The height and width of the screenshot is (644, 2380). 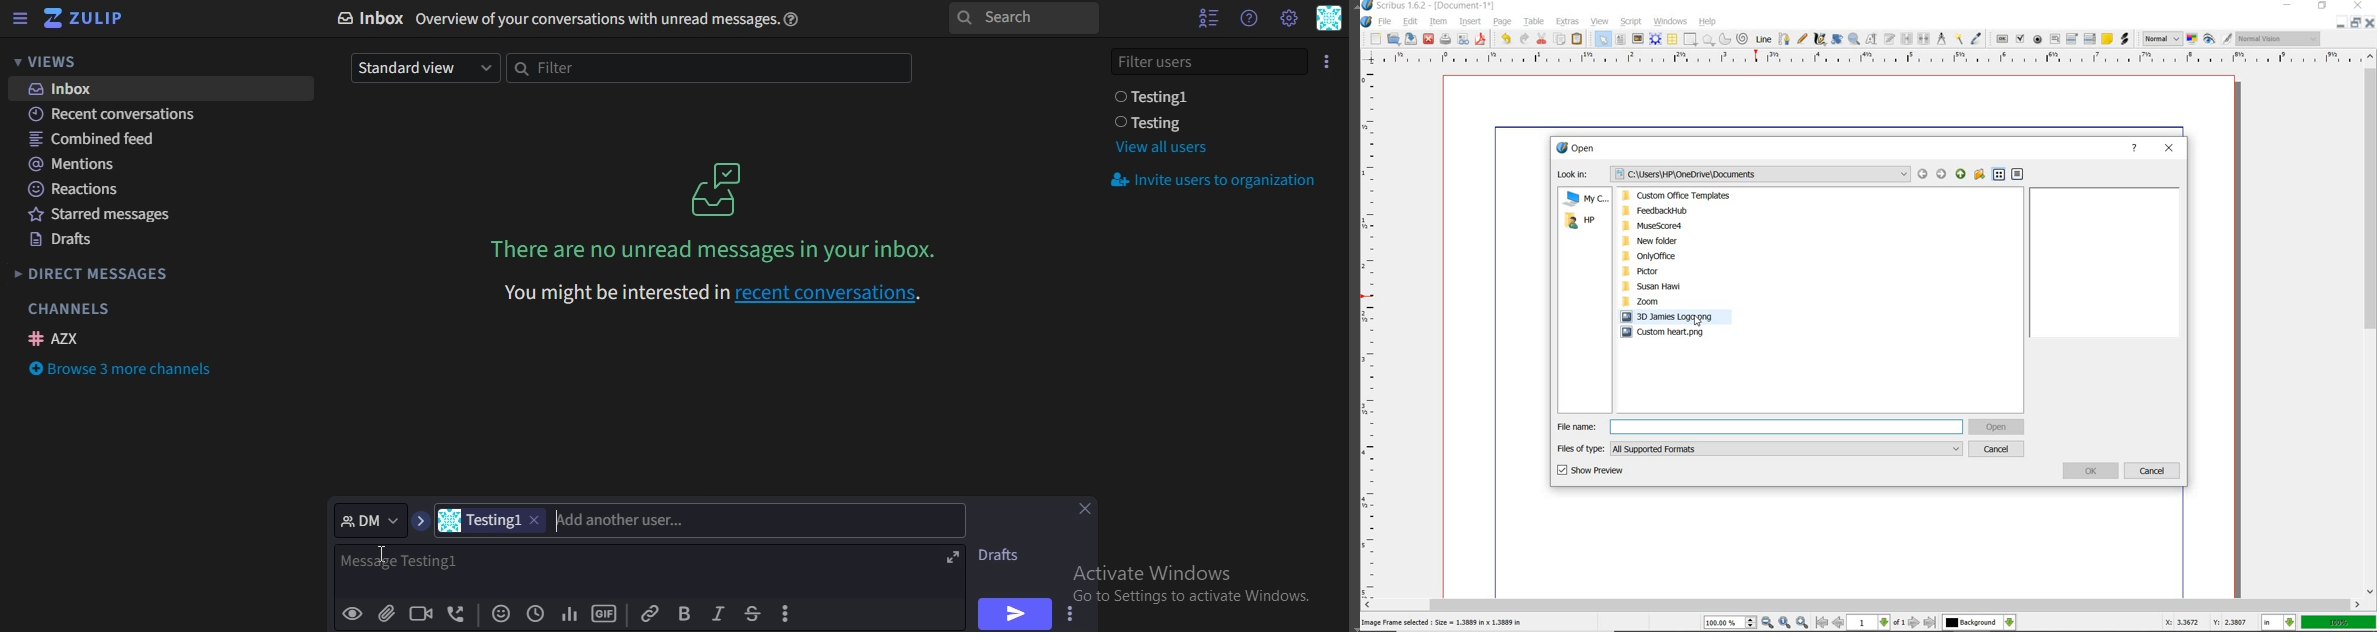 What do you see at coordinates (569, 615) in the screenshot?
I see `Add poll` at bounding box center [569, 615].